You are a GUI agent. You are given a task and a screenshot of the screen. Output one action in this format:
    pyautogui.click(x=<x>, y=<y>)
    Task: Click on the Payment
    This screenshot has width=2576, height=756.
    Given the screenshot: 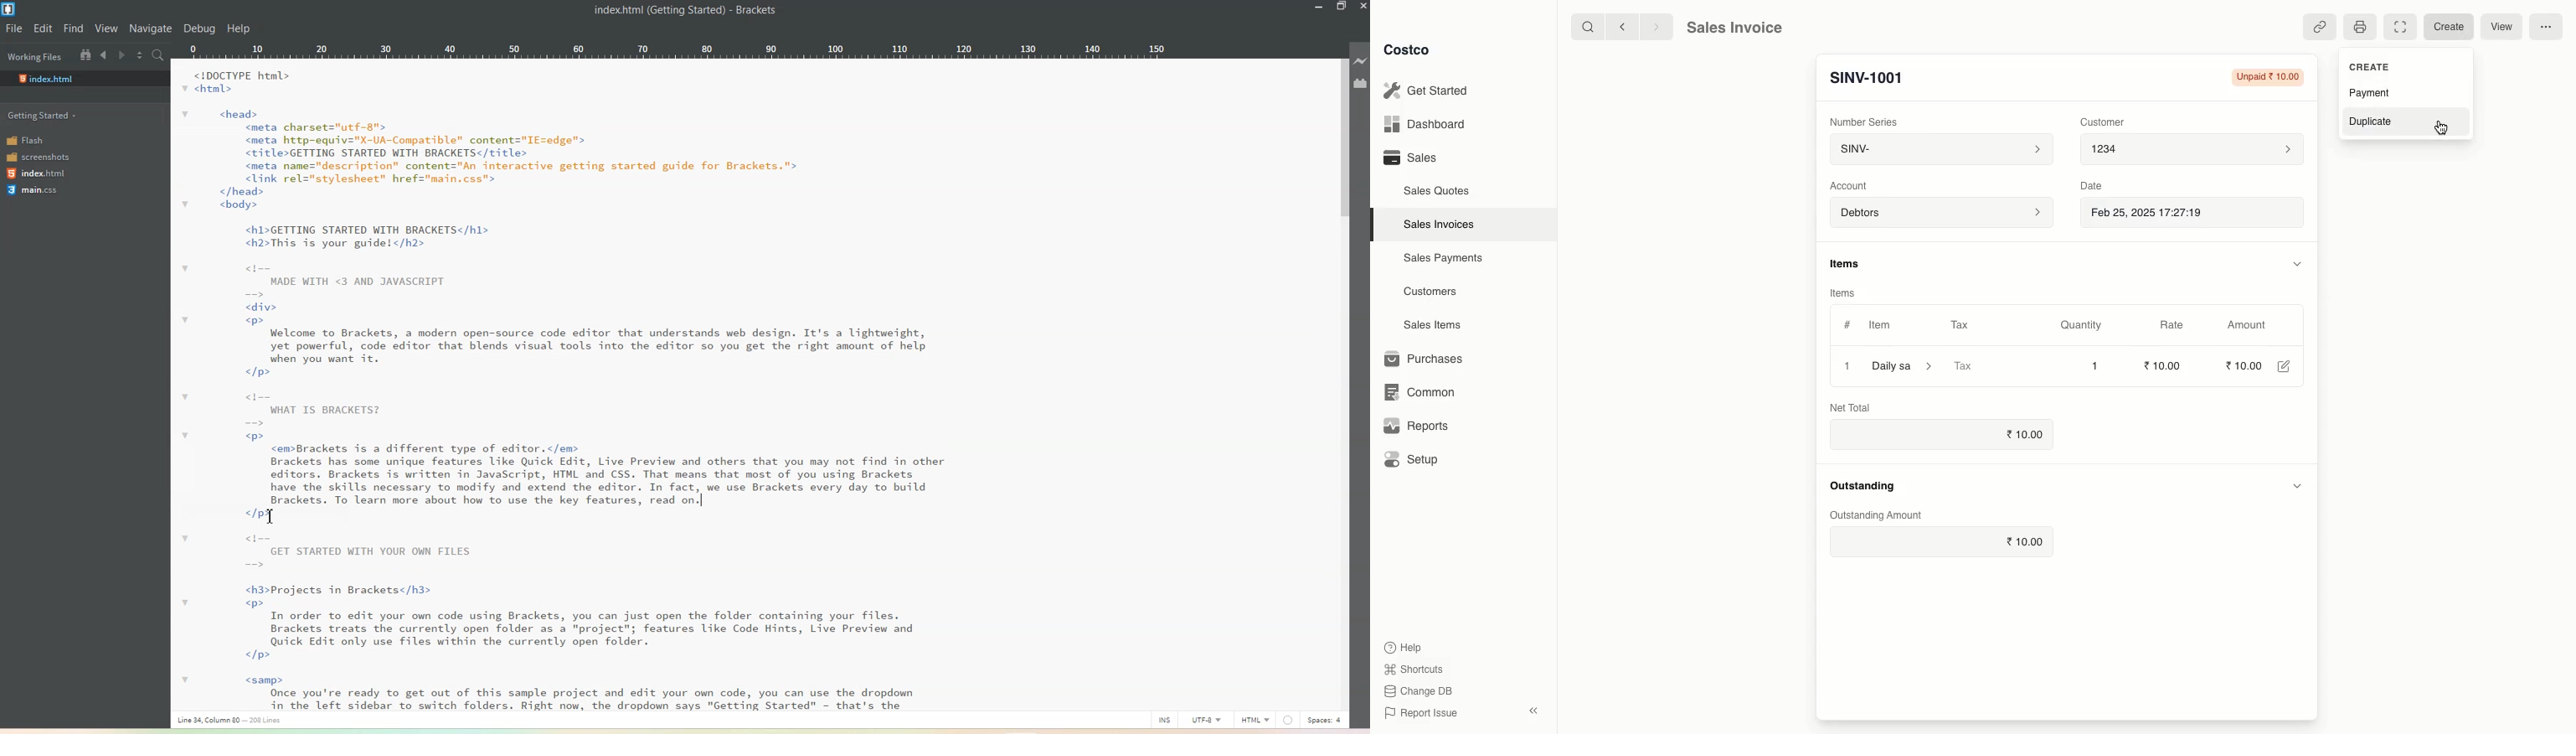 What is the action you would take?
    pyautogui.click(x=2372, y=92)
    